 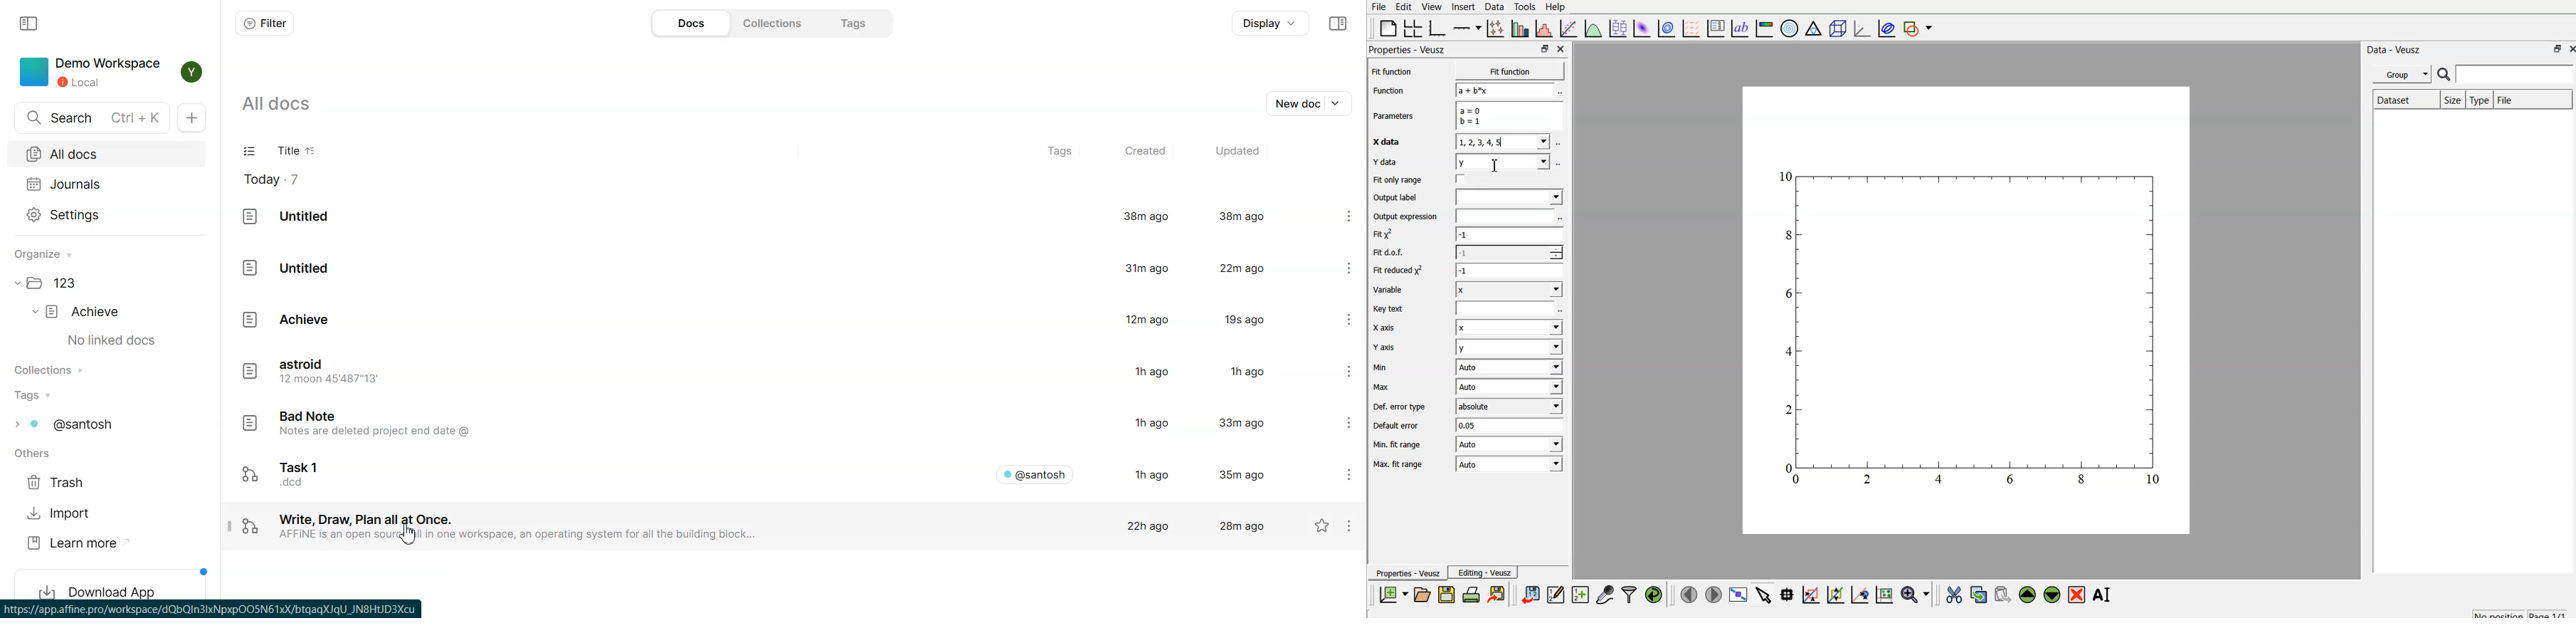 I want to click on a+b, so click(x=1504, y=90).